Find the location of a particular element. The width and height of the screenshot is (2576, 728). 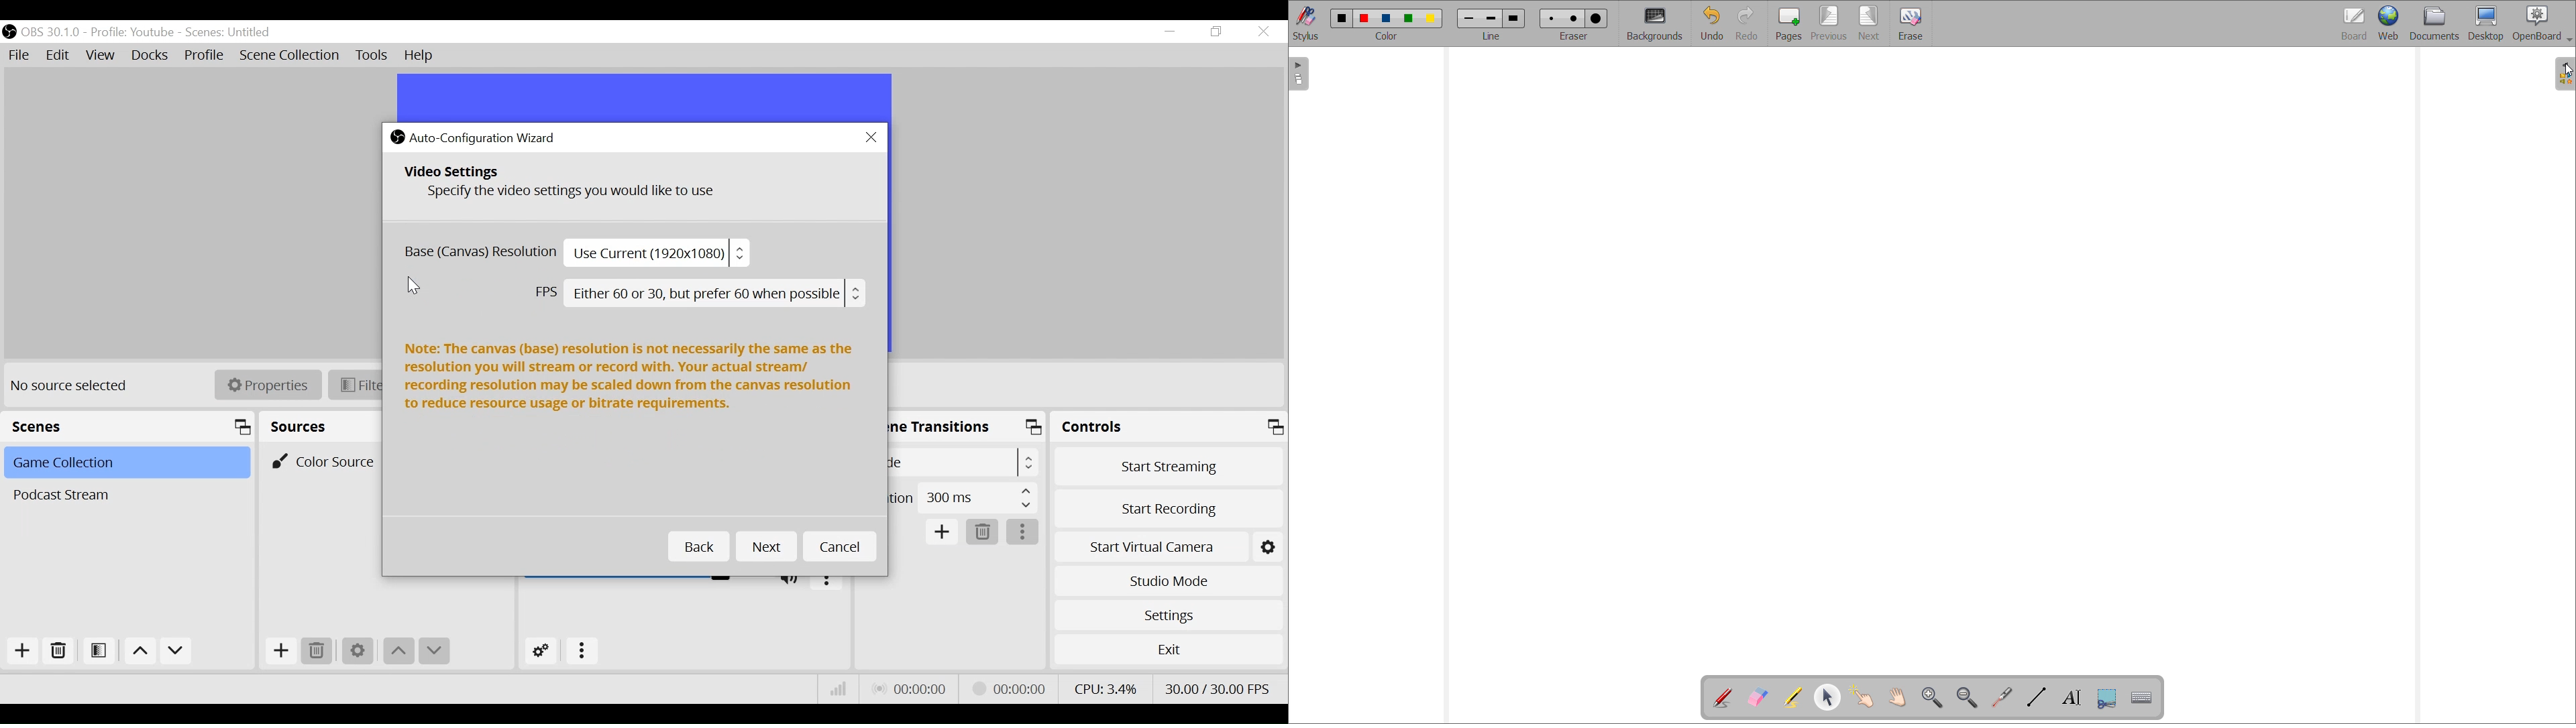

Remove is located at coordinates (319, 652).